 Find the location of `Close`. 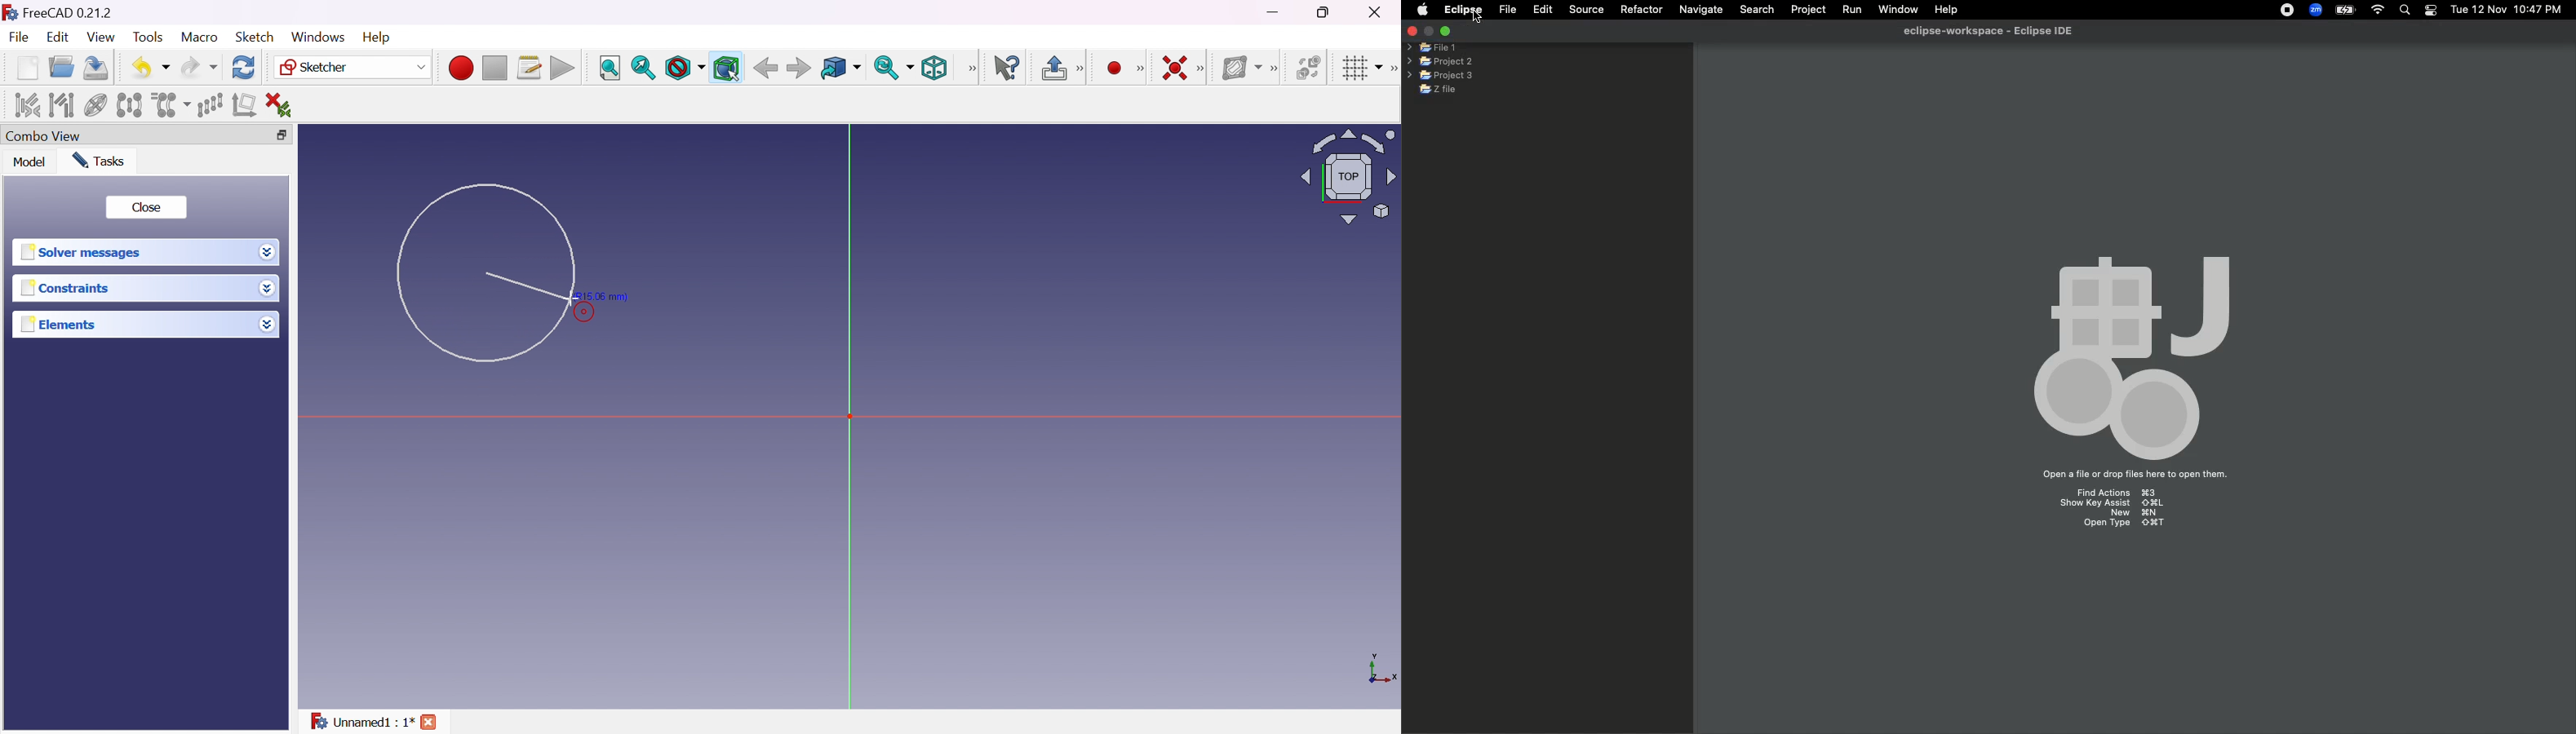

Close is located at coordinates (1412, 29).